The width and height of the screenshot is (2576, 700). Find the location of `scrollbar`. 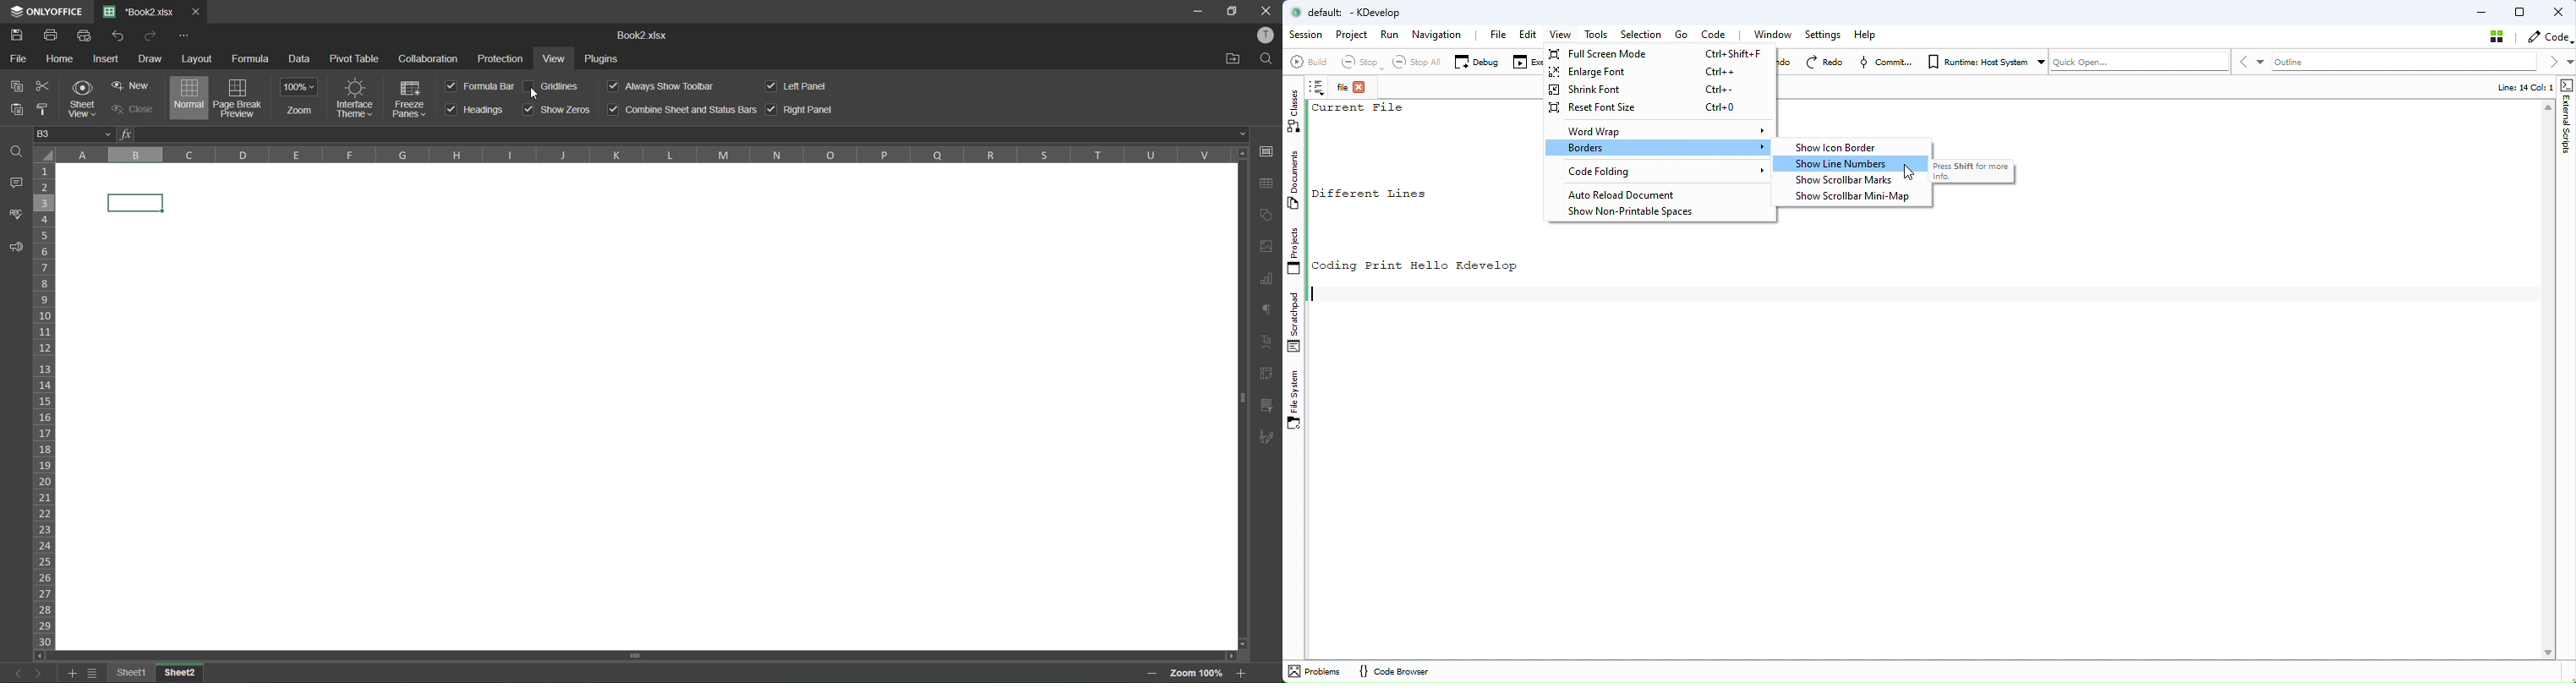

scrollbar is located at coordinates (636, 656).